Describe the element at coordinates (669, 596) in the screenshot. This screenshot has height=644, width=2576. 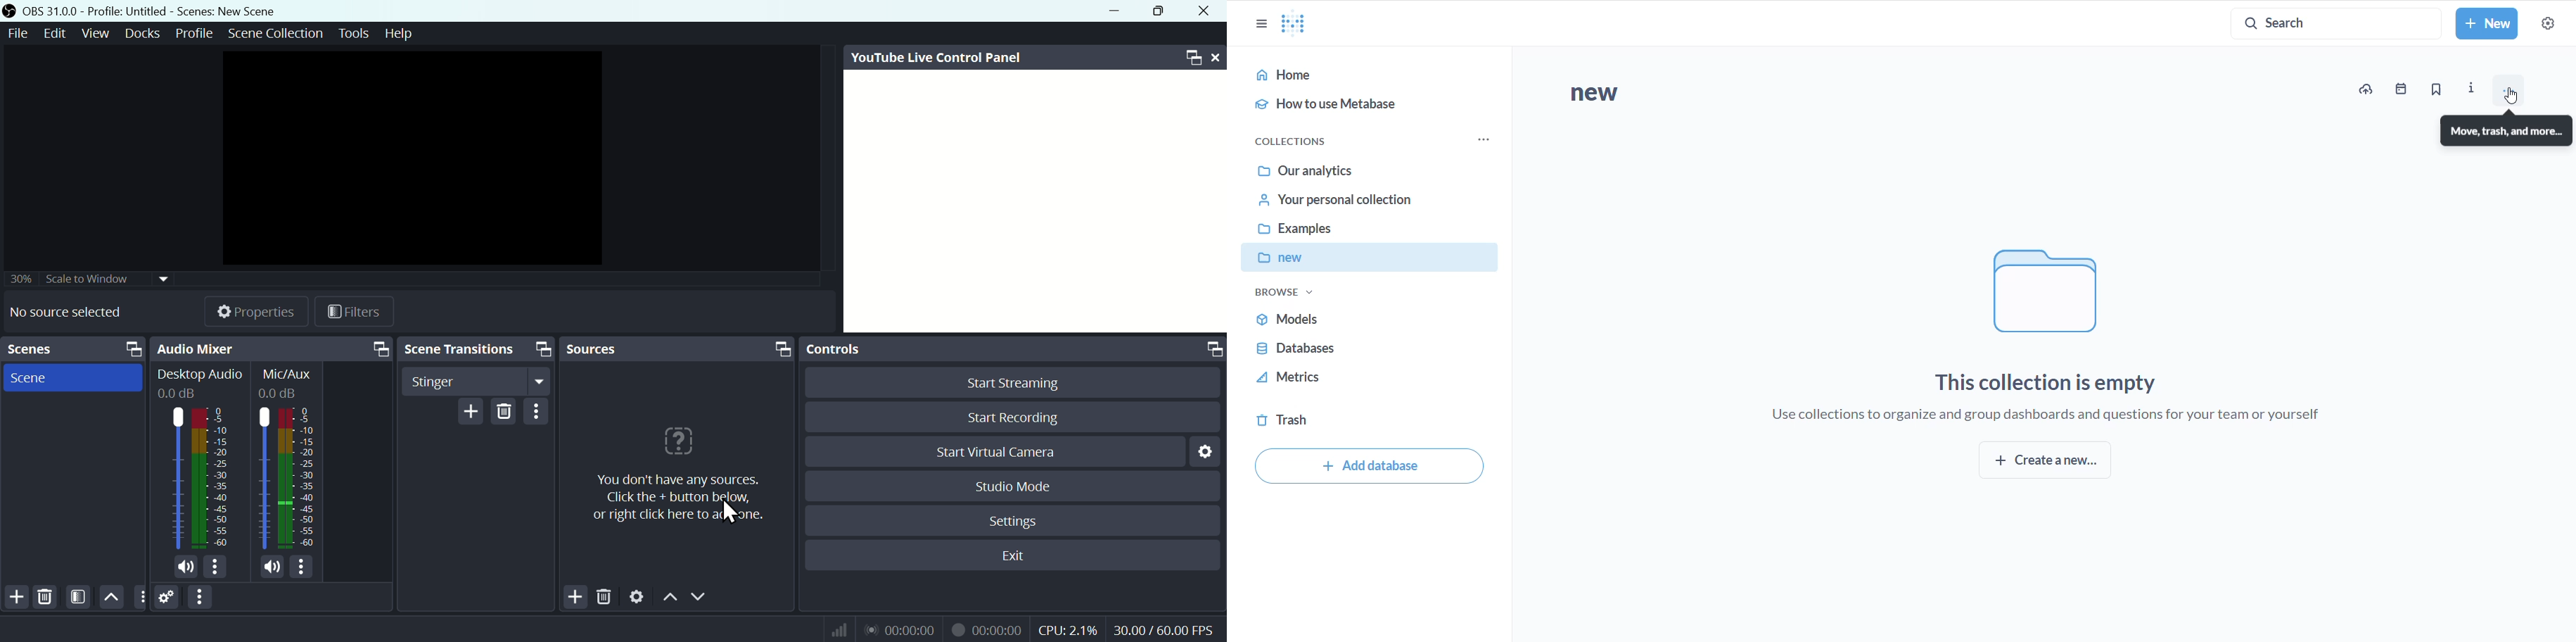
I see `Up` at that location.